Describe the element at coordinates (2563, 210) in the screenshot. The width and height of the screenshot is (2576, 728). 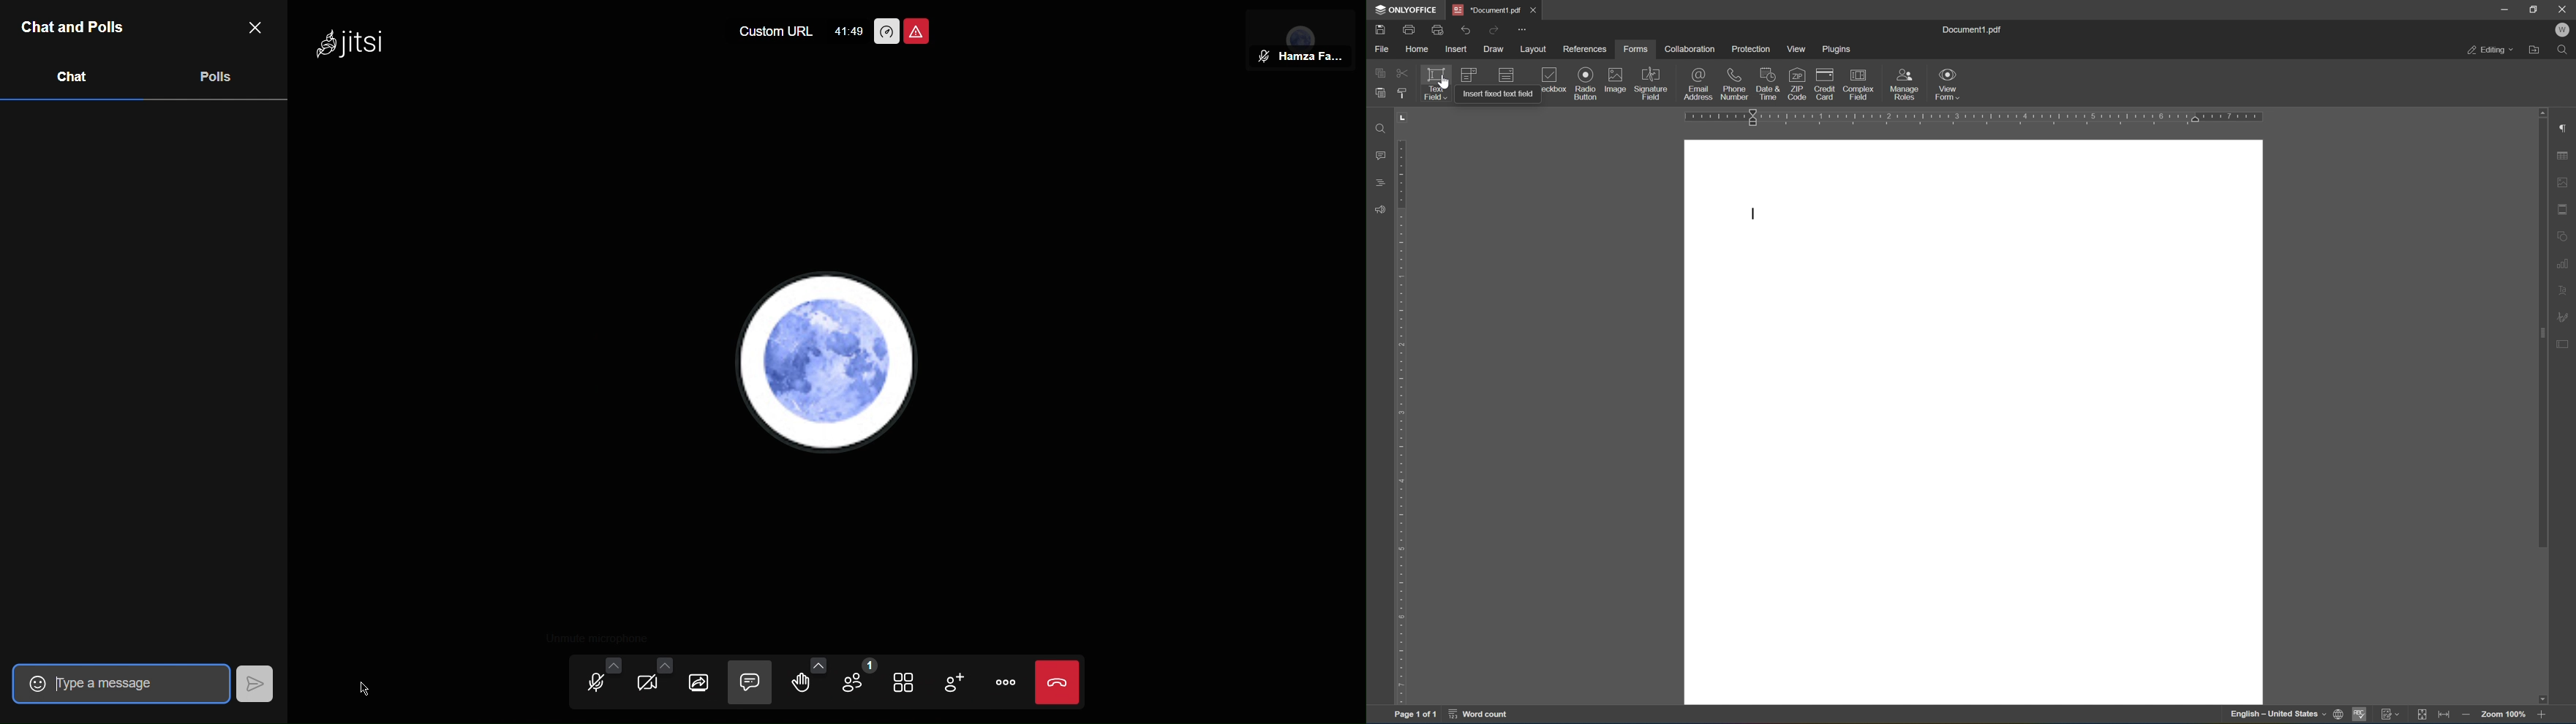
I see `header & footer settings` at that location.